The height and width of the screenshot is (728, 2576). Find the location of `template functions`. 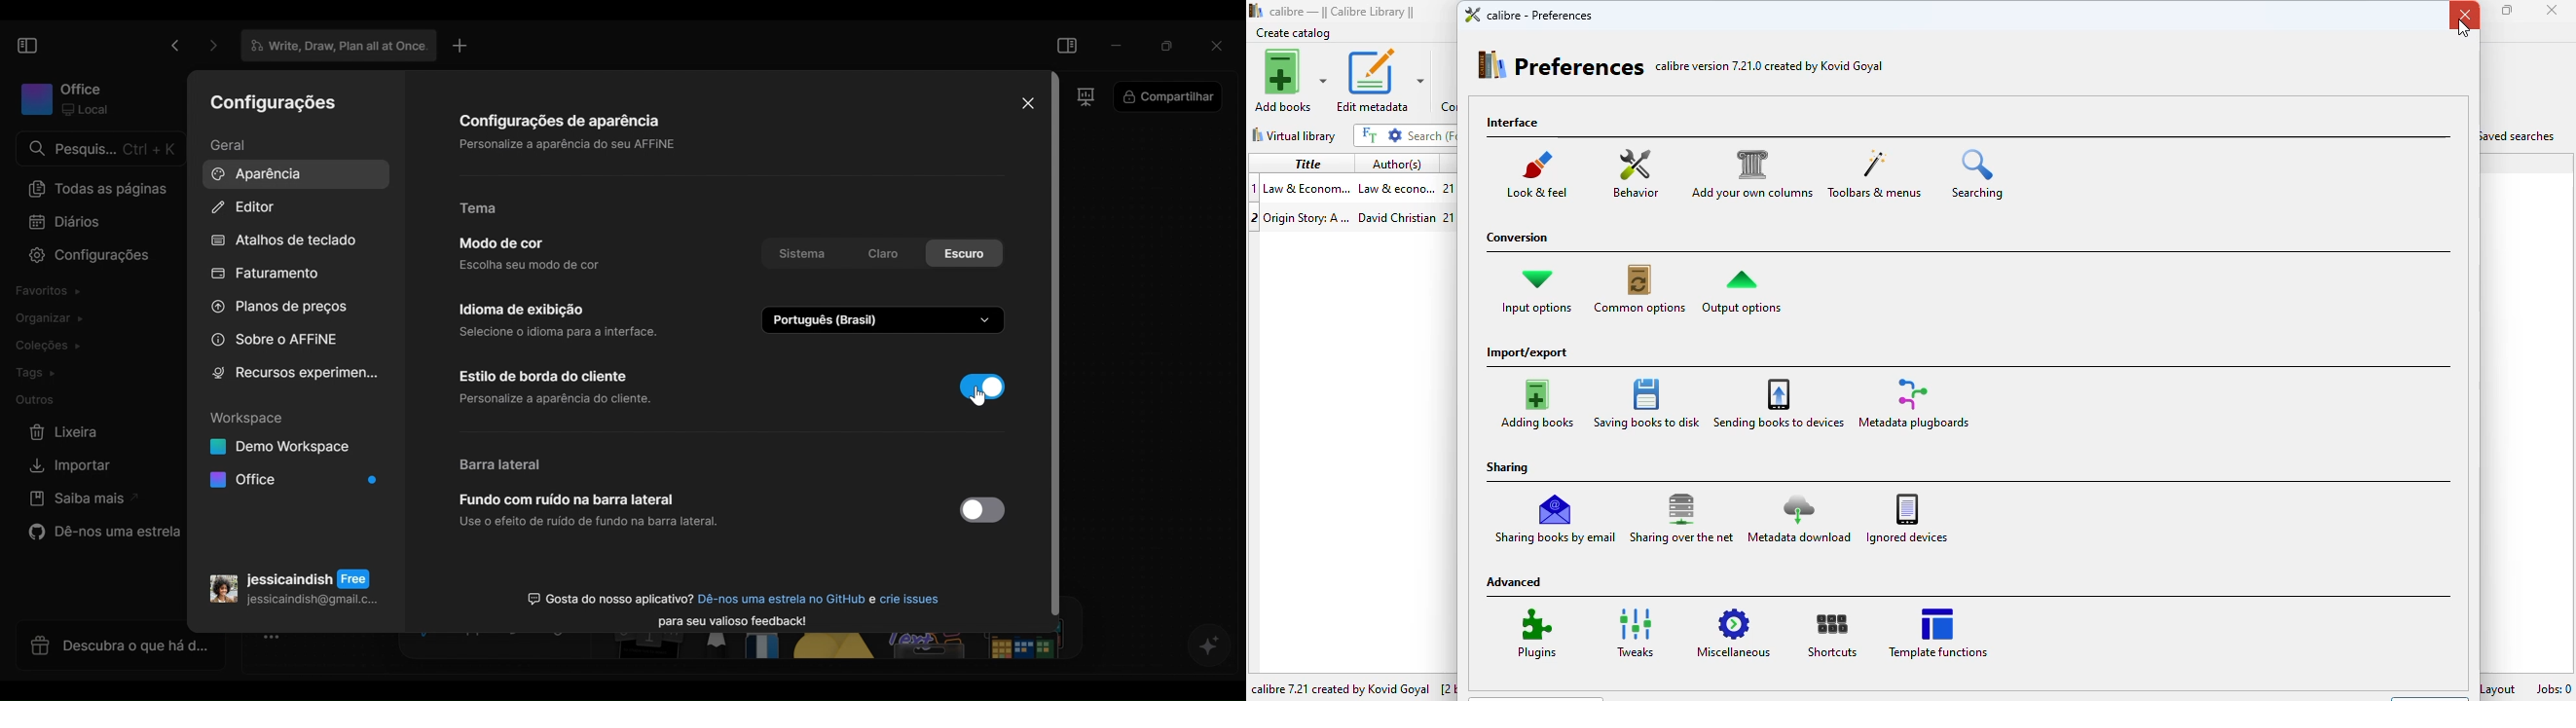

template functions is located at coordinates (1937, 632).